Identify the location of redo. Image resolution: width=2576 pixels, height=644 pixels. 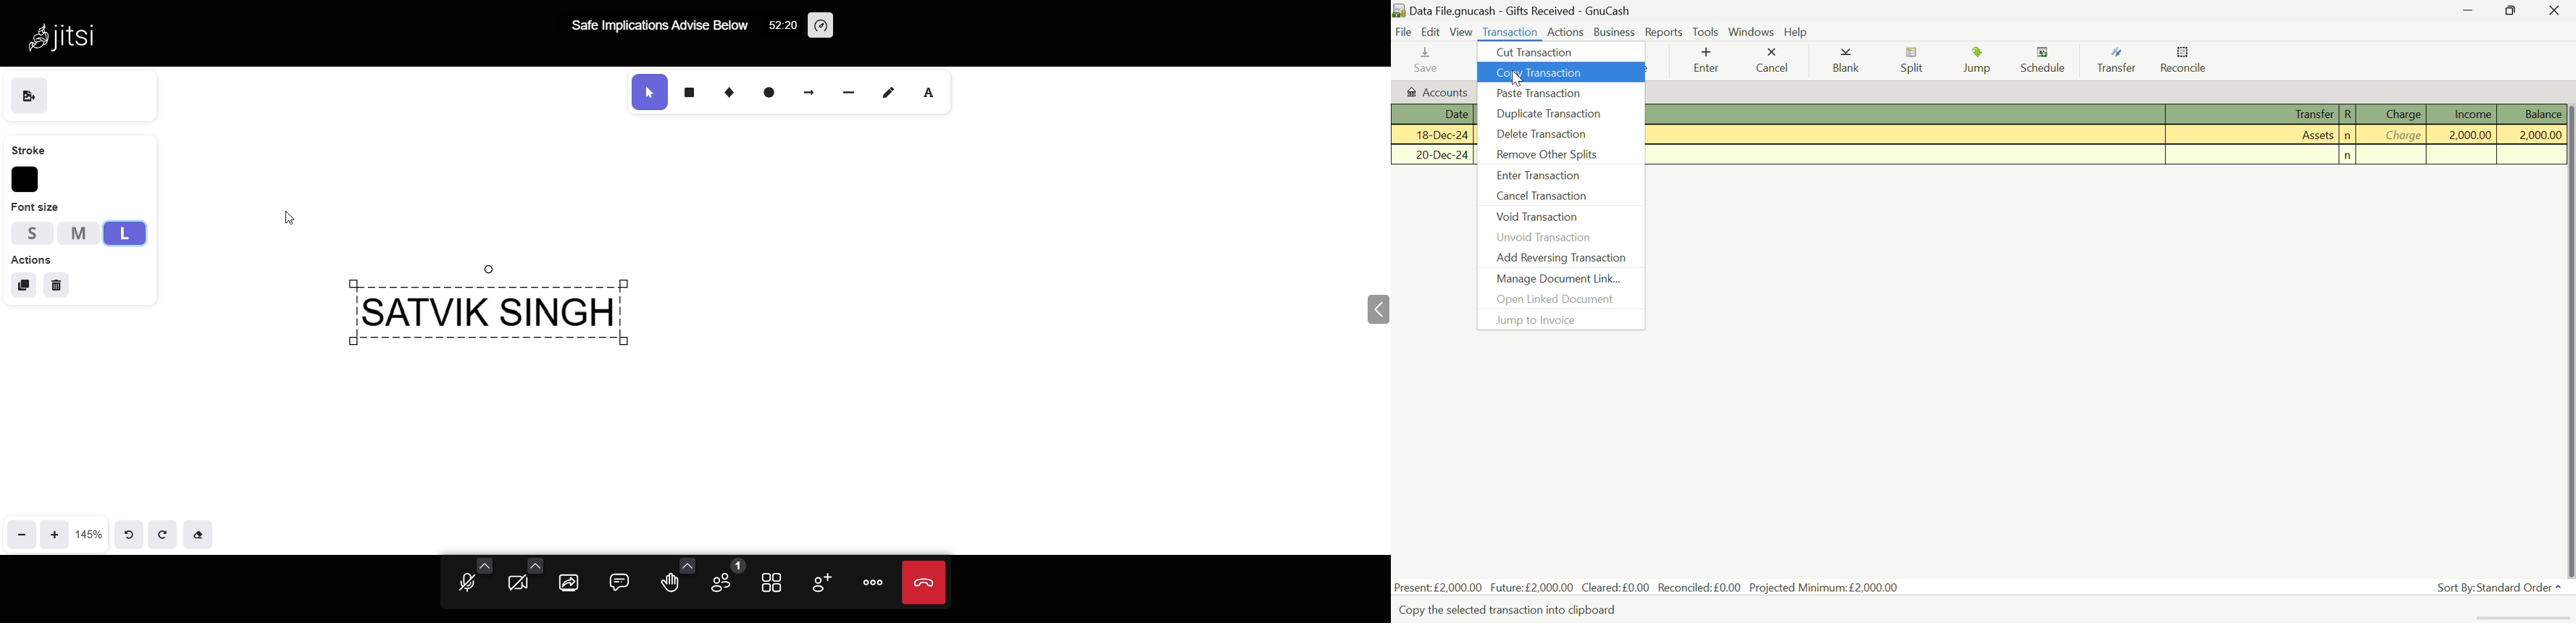
(165, 534).